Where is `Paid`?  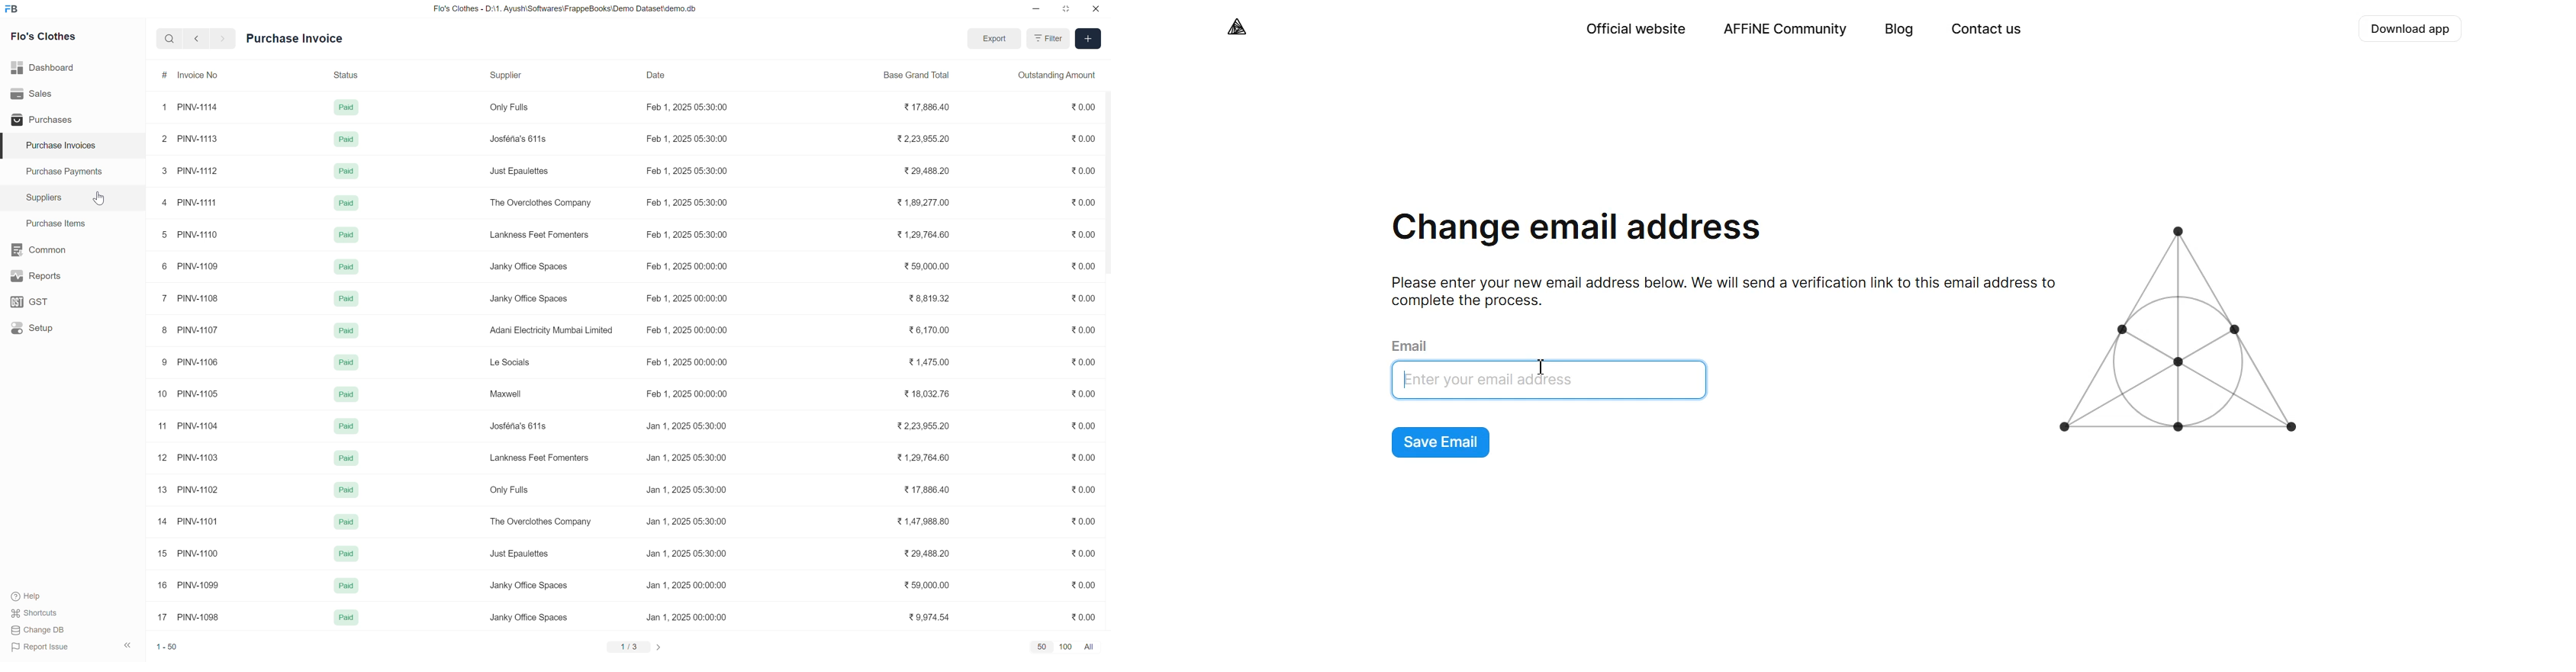
Paid is located at coordinates (346, 203).